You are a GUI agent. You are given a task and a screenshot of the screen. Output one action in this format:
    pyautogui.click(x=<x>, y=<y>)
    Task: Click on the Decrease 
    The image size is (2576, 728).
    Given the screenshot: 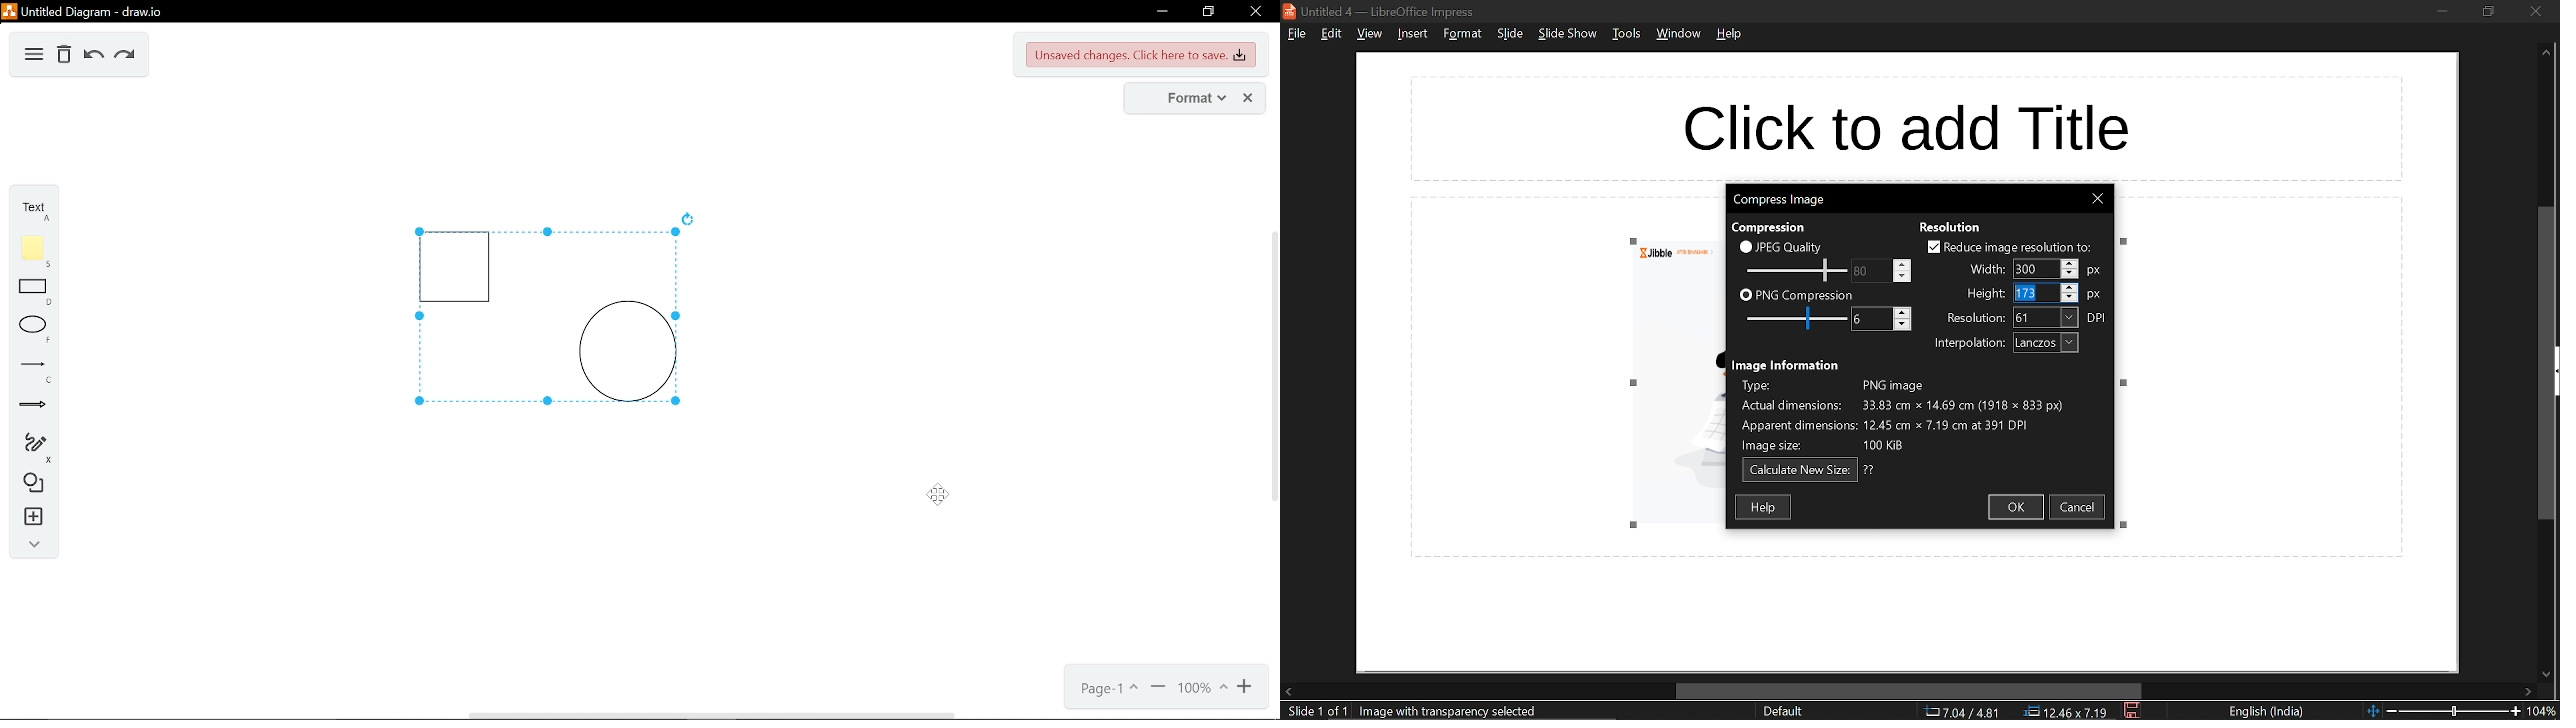 What is the action you would take?
    pyautogui.click(x=2071, y=298)
    